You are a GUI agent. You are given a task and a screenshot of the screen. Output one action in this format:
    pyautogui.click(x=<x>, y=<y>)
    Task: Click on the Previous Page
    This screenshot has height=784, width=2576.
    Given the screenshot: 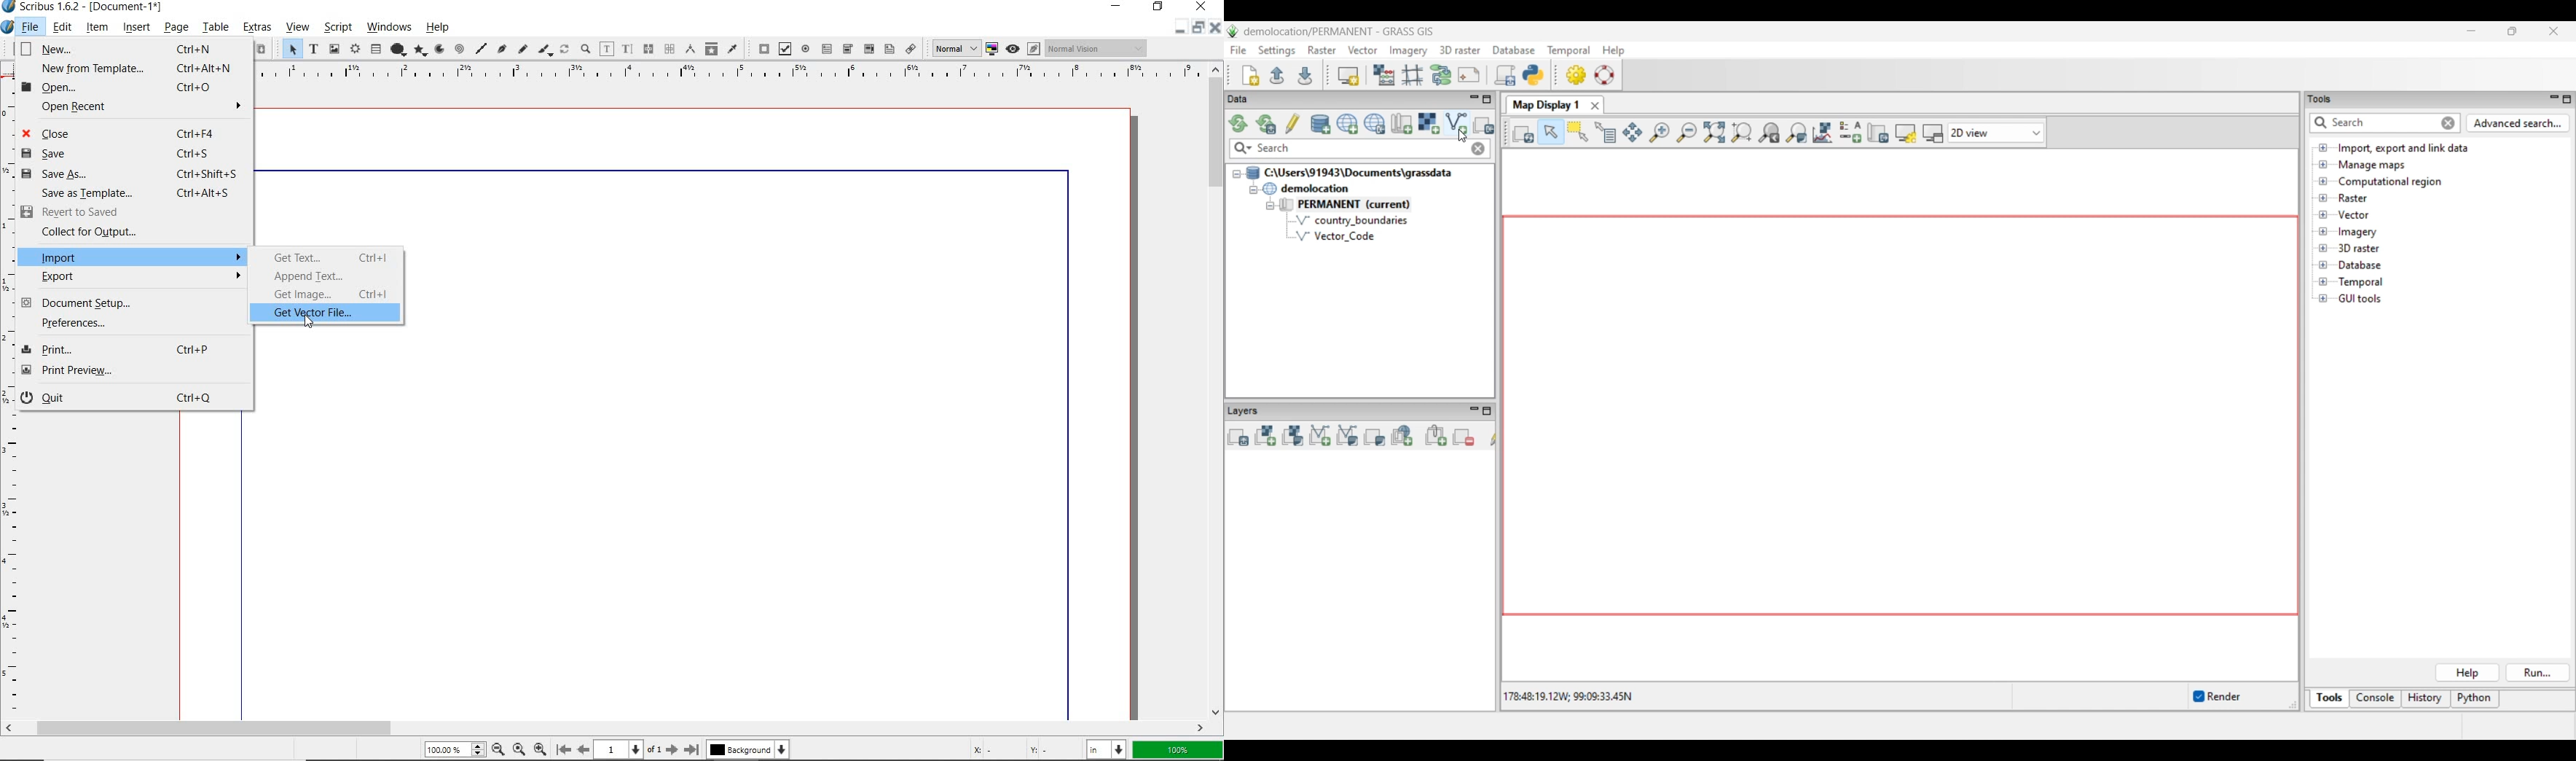 What is the action you would take?
    pyautogui.click(x=581, y=749)
    